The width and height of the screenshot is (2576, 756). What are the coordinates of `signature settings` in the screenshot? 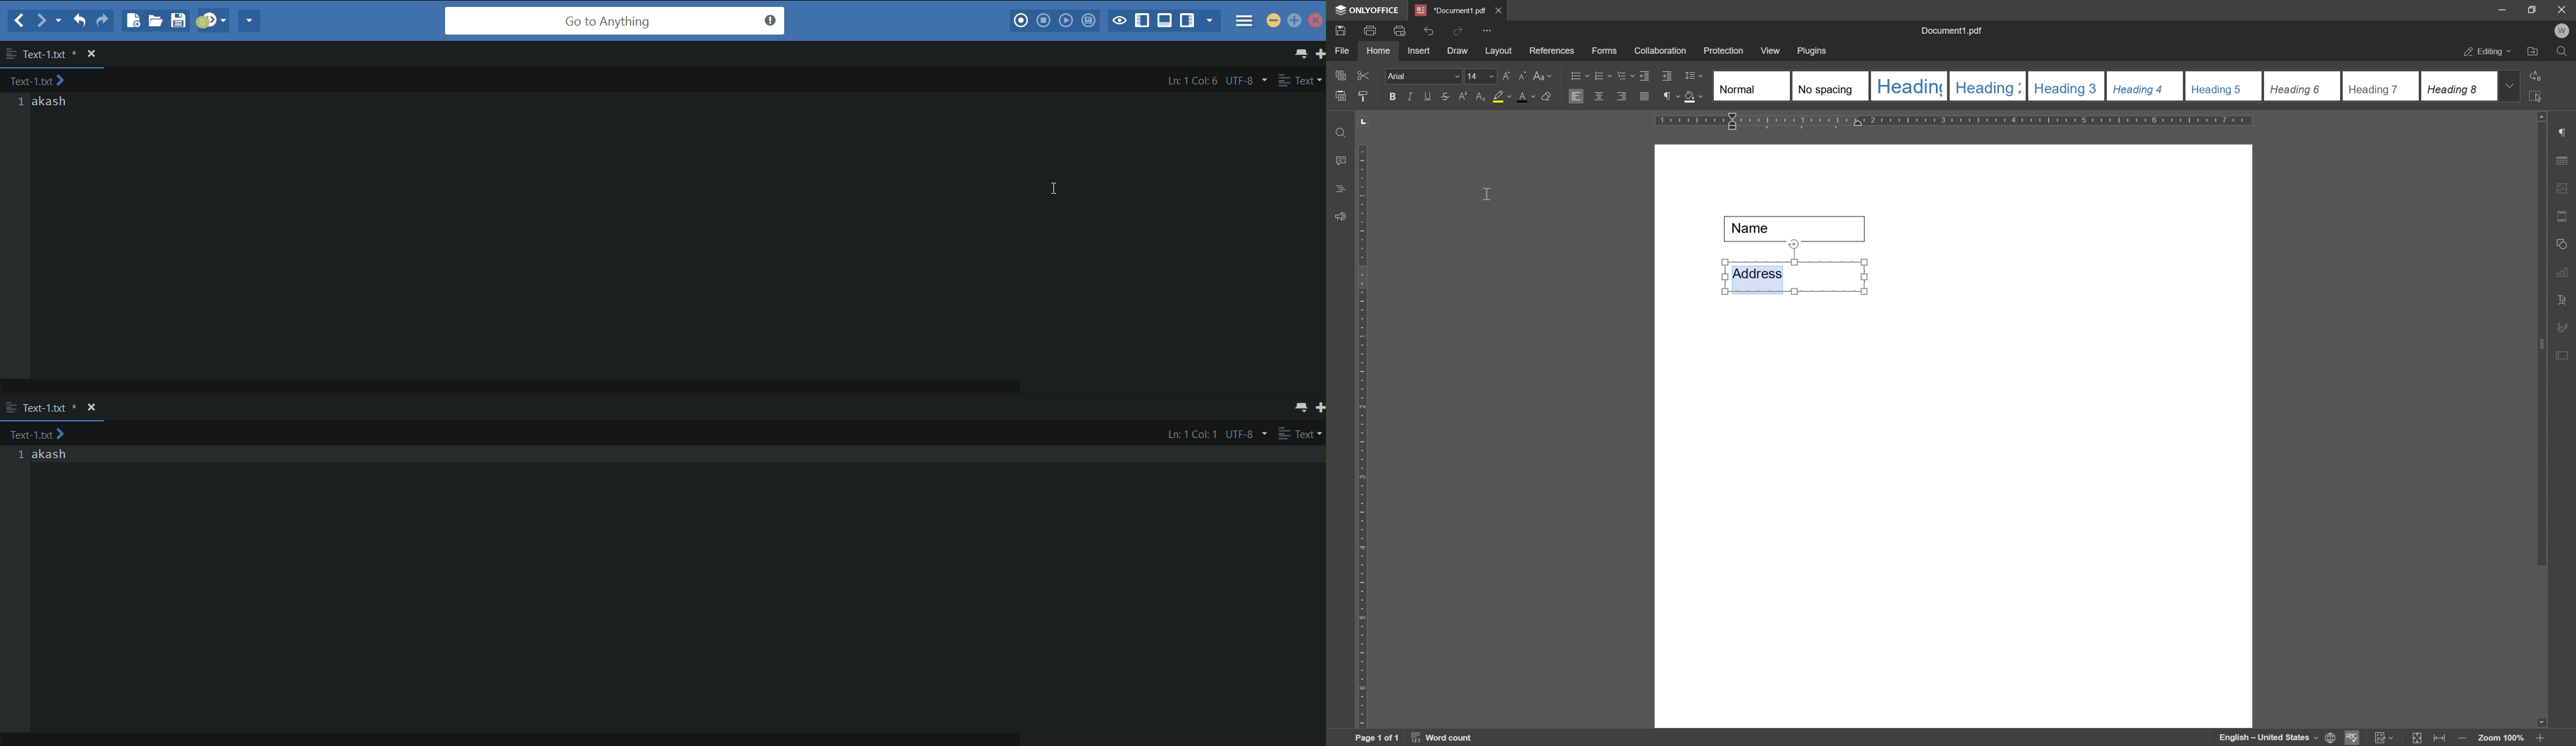 It's located at (2565, 328).